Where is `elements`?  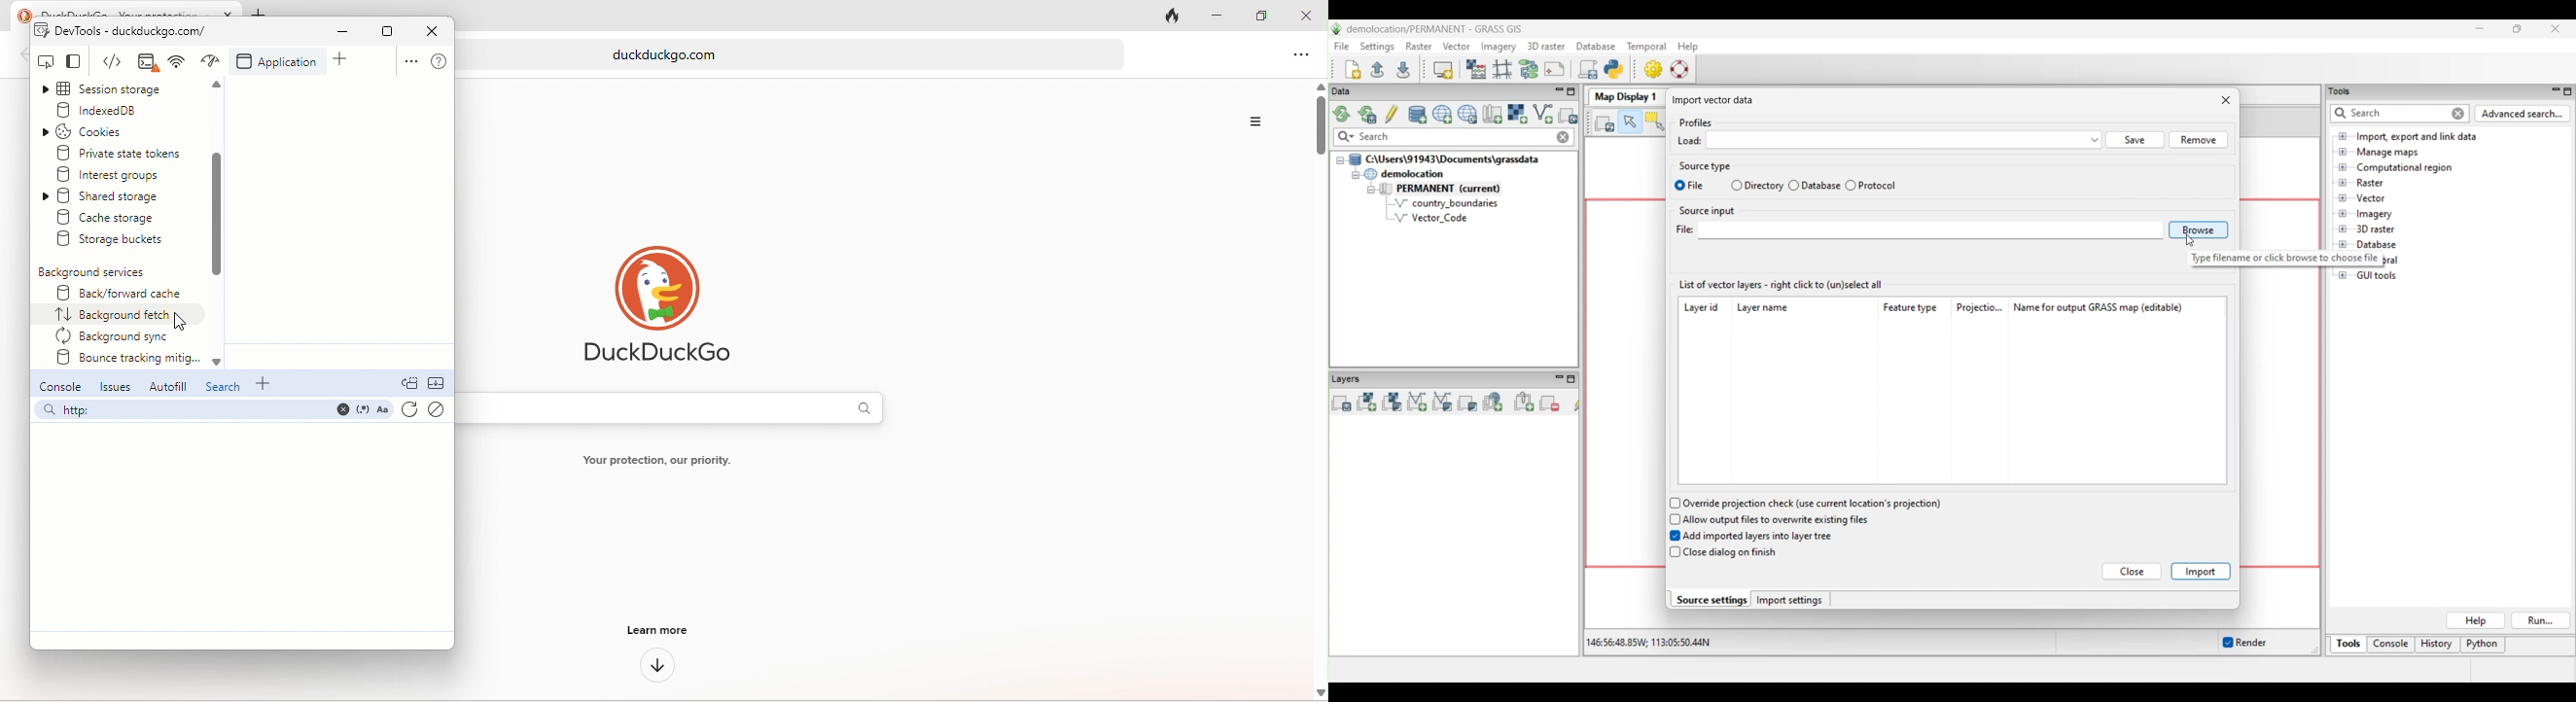 elements is located at coordinates (144, 63).